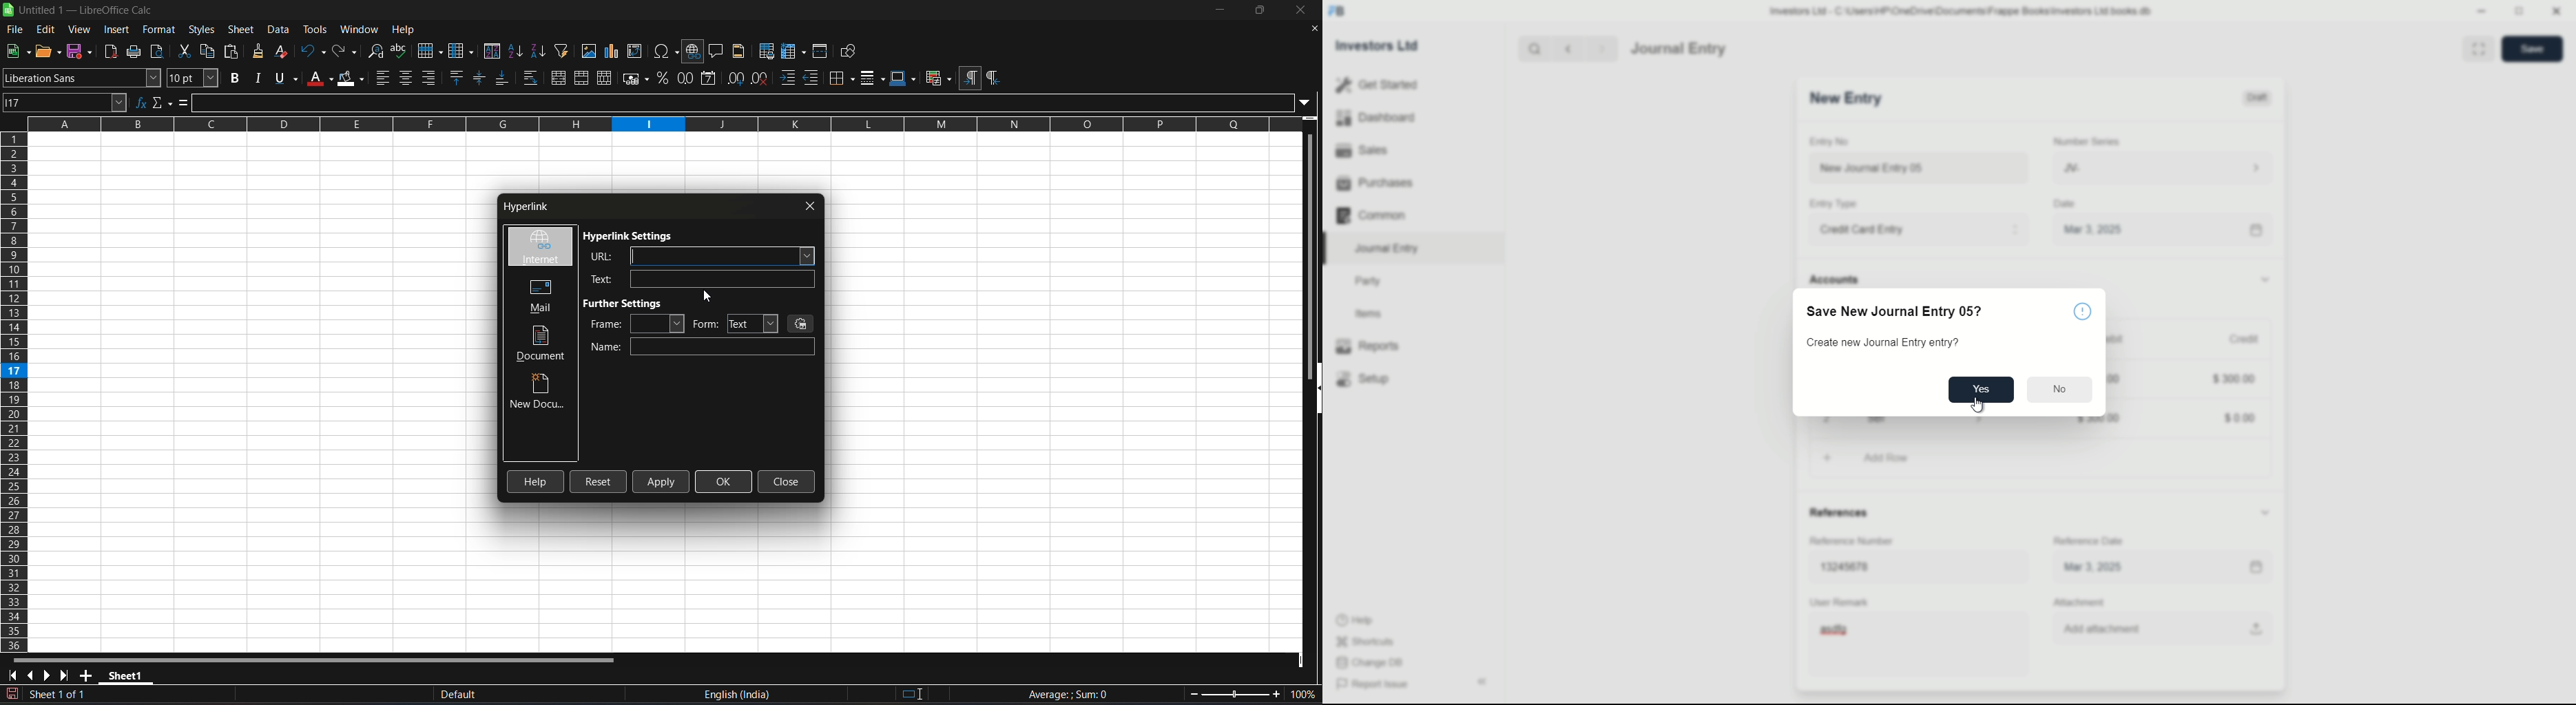 The image size is (2576, 728). I want to click on horizontal scroll bar, so click(324, 655).